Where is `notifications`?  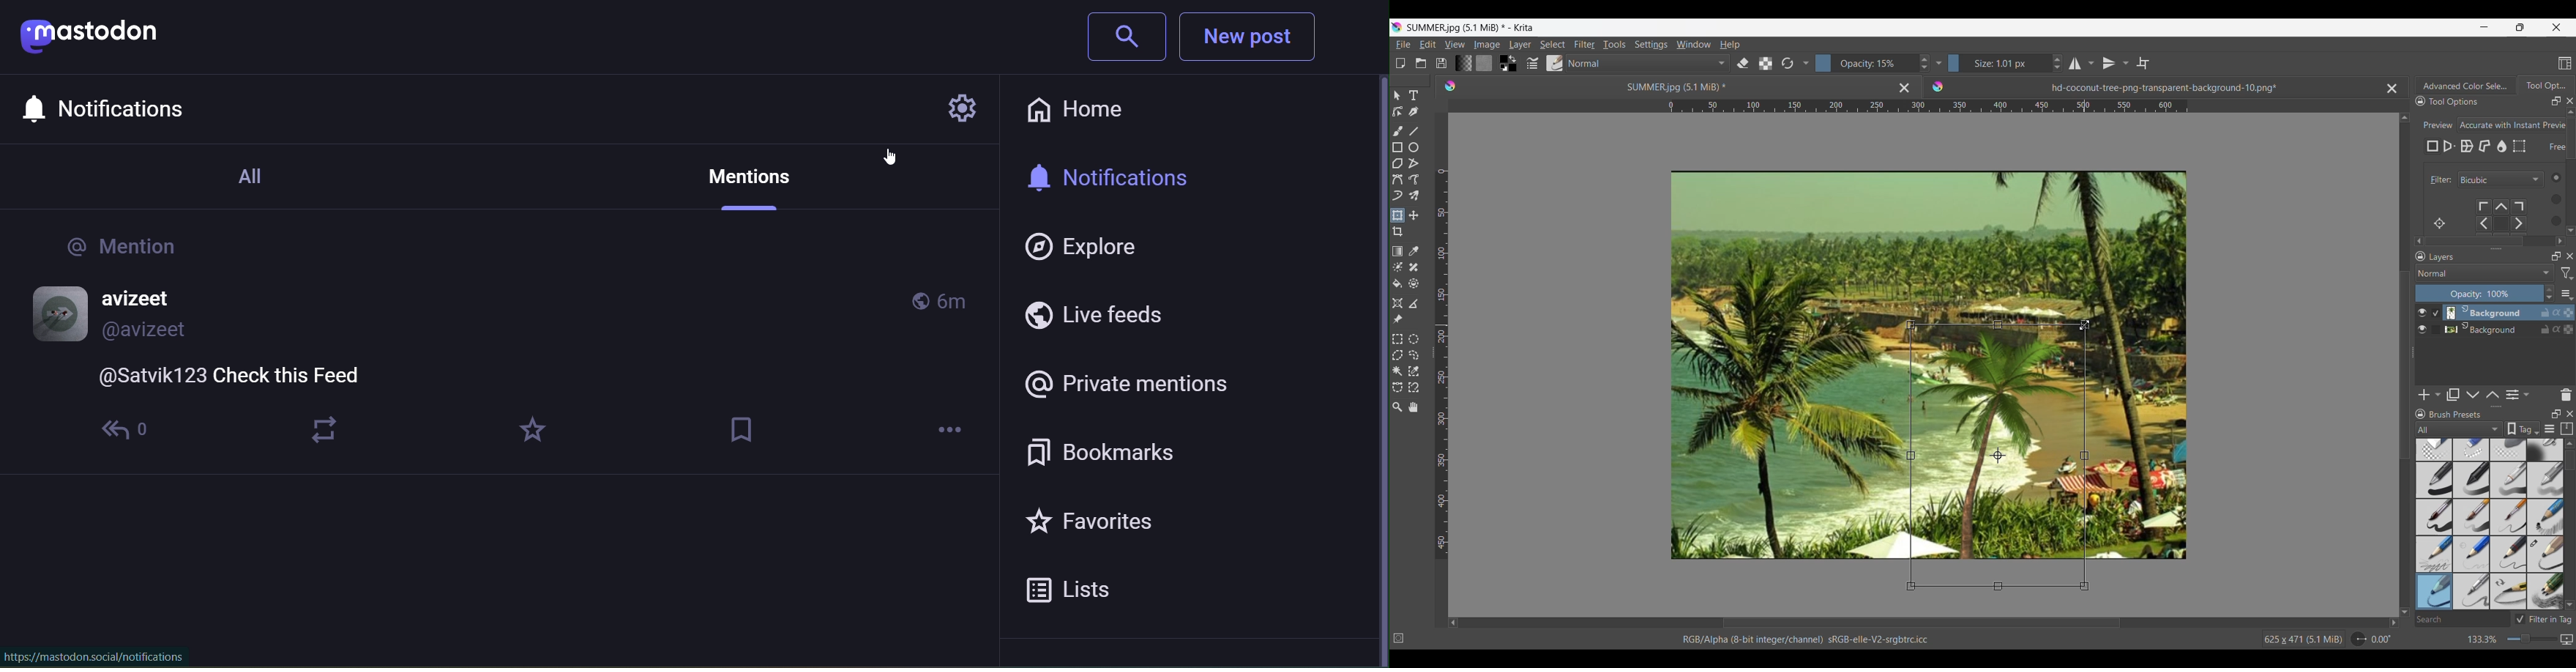 notifications is located at coordinates (1099, 180).